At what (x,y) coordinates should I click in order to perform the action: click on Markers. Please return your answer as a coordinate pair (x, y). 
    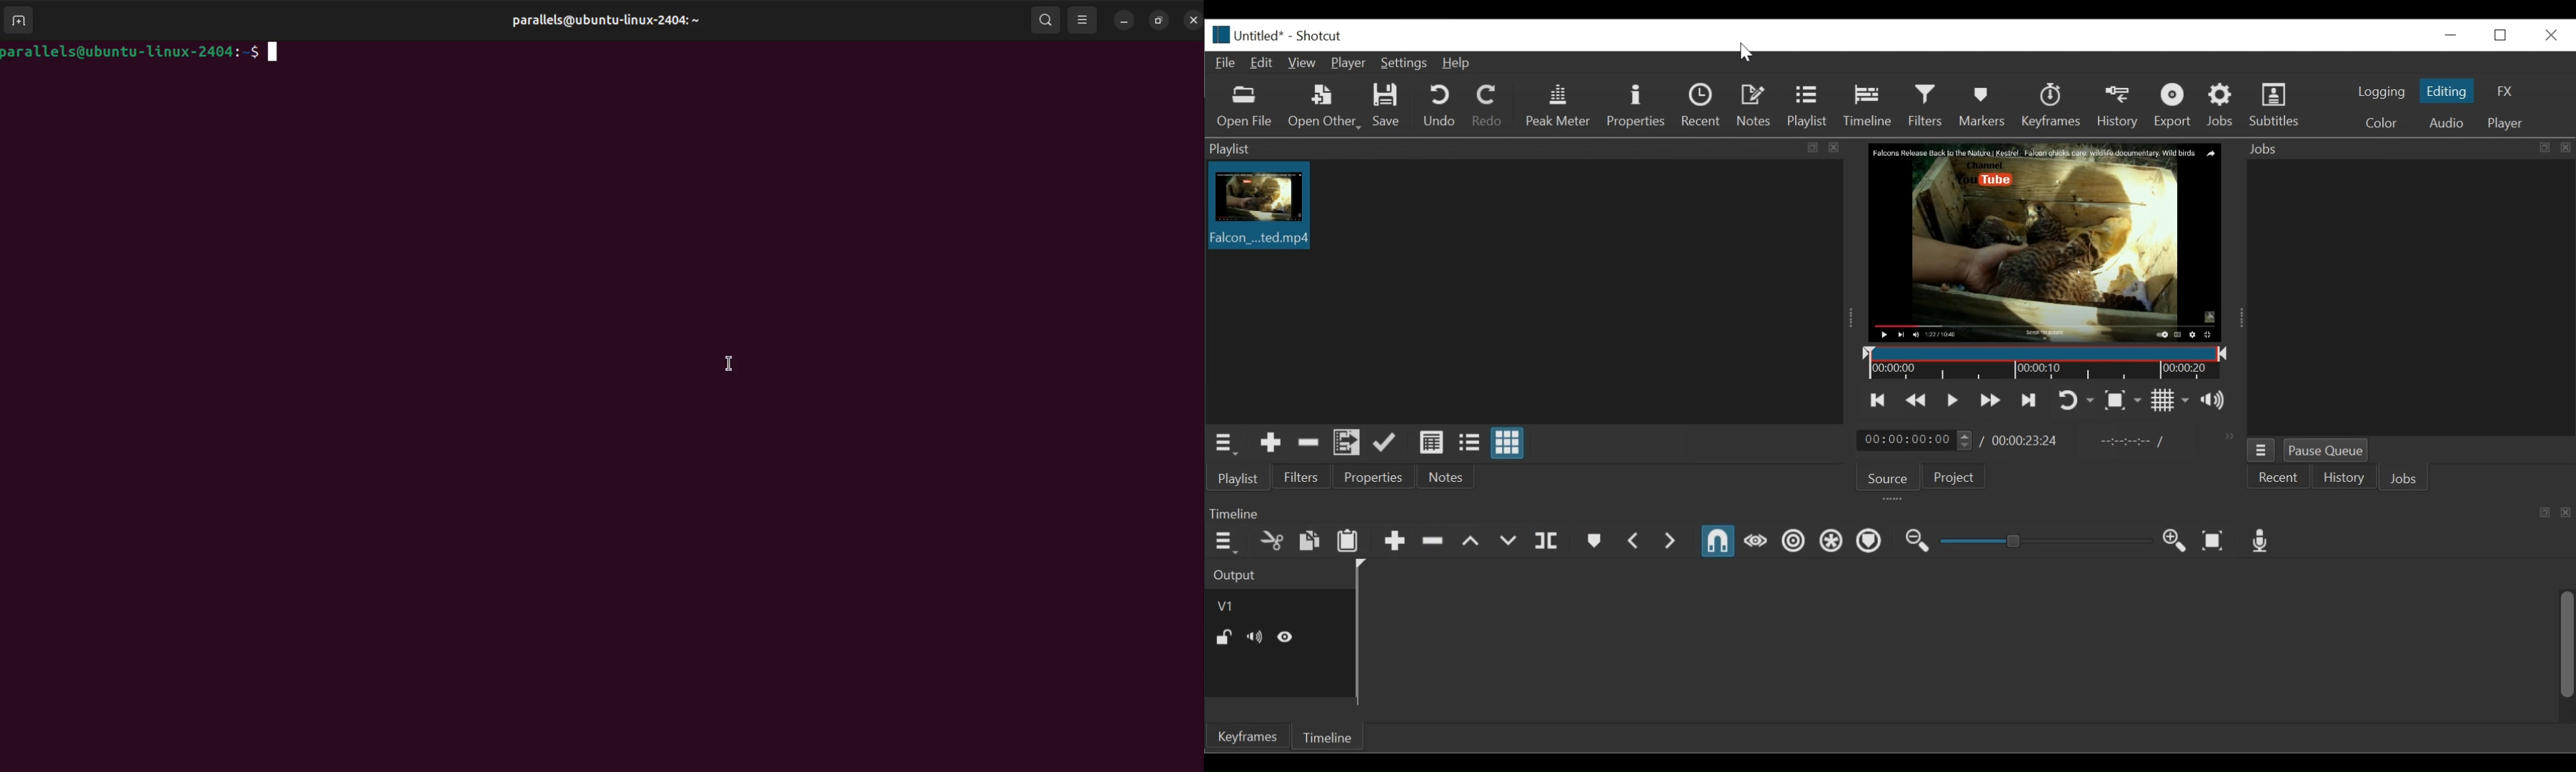
    Looking at the image, I should click on (1981, 105).